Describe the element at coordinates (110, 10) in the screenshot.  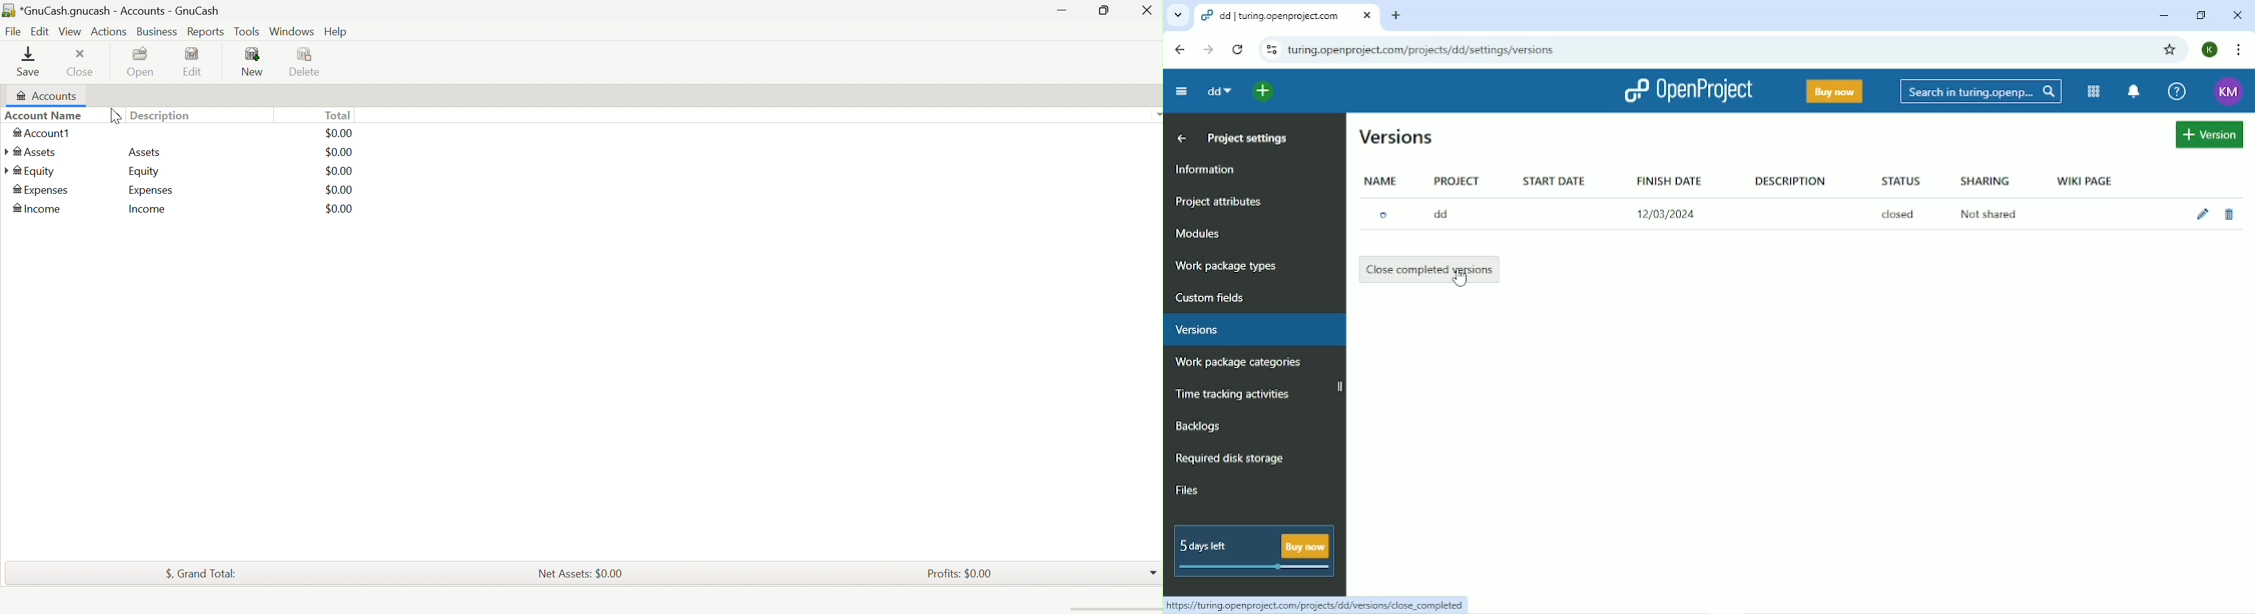
I see `*GnuCash.gnucash - Accounts - GnuCash` at that location.